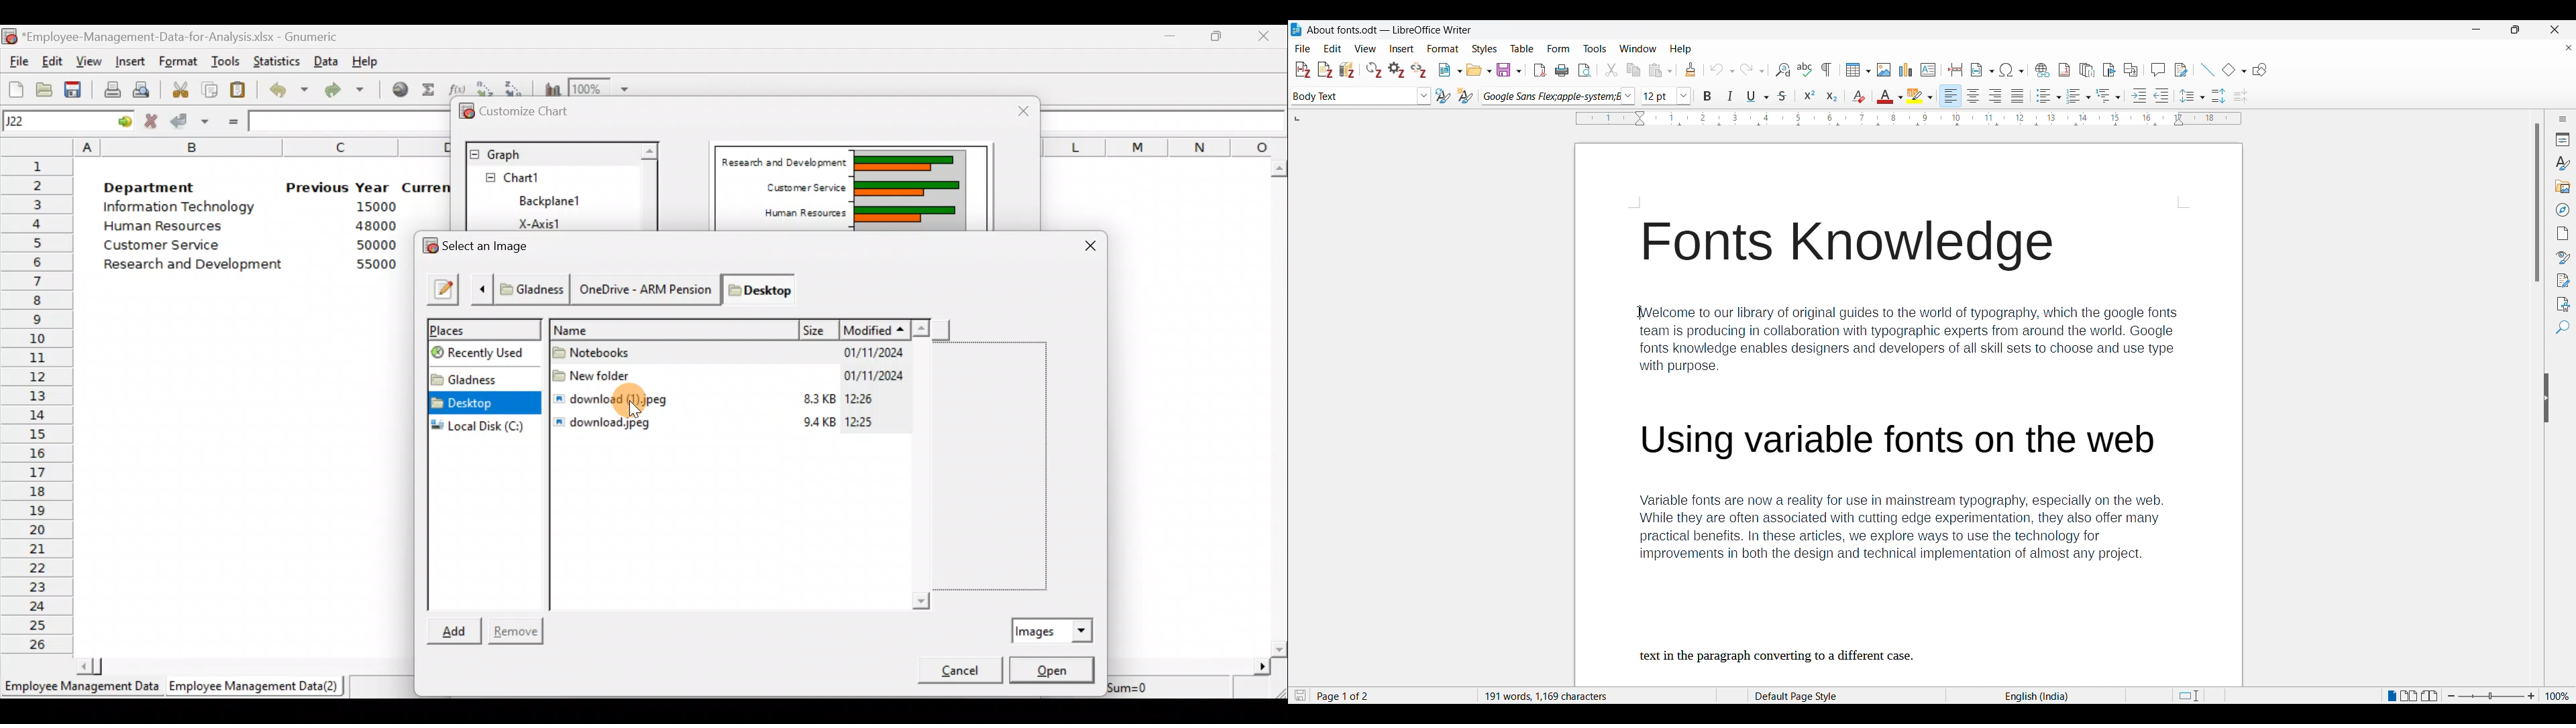 This screenshot has height=728, width=2576. Describe the element at coordinates (1541, 70) in the screenshot. I see `Export directly as PDF` at that location.